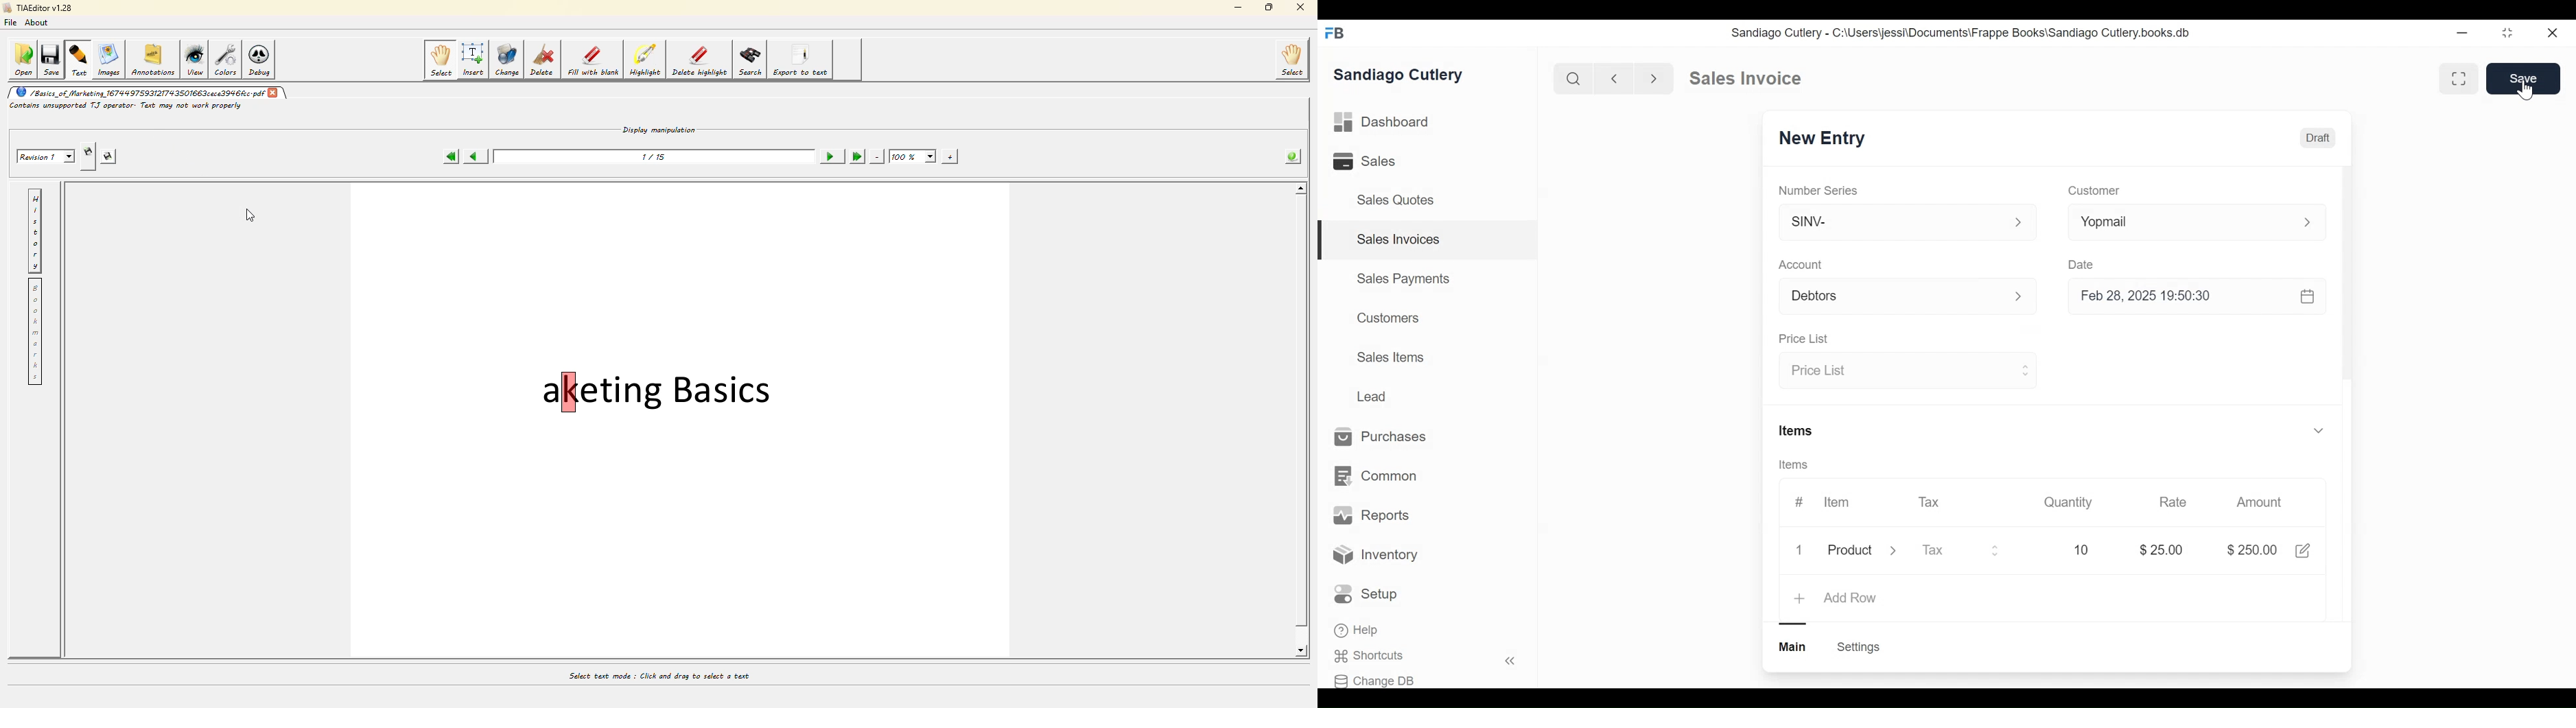 The width and height of the screenshot is (2576, 728). I want to click on Sales, so click(1367, 161).